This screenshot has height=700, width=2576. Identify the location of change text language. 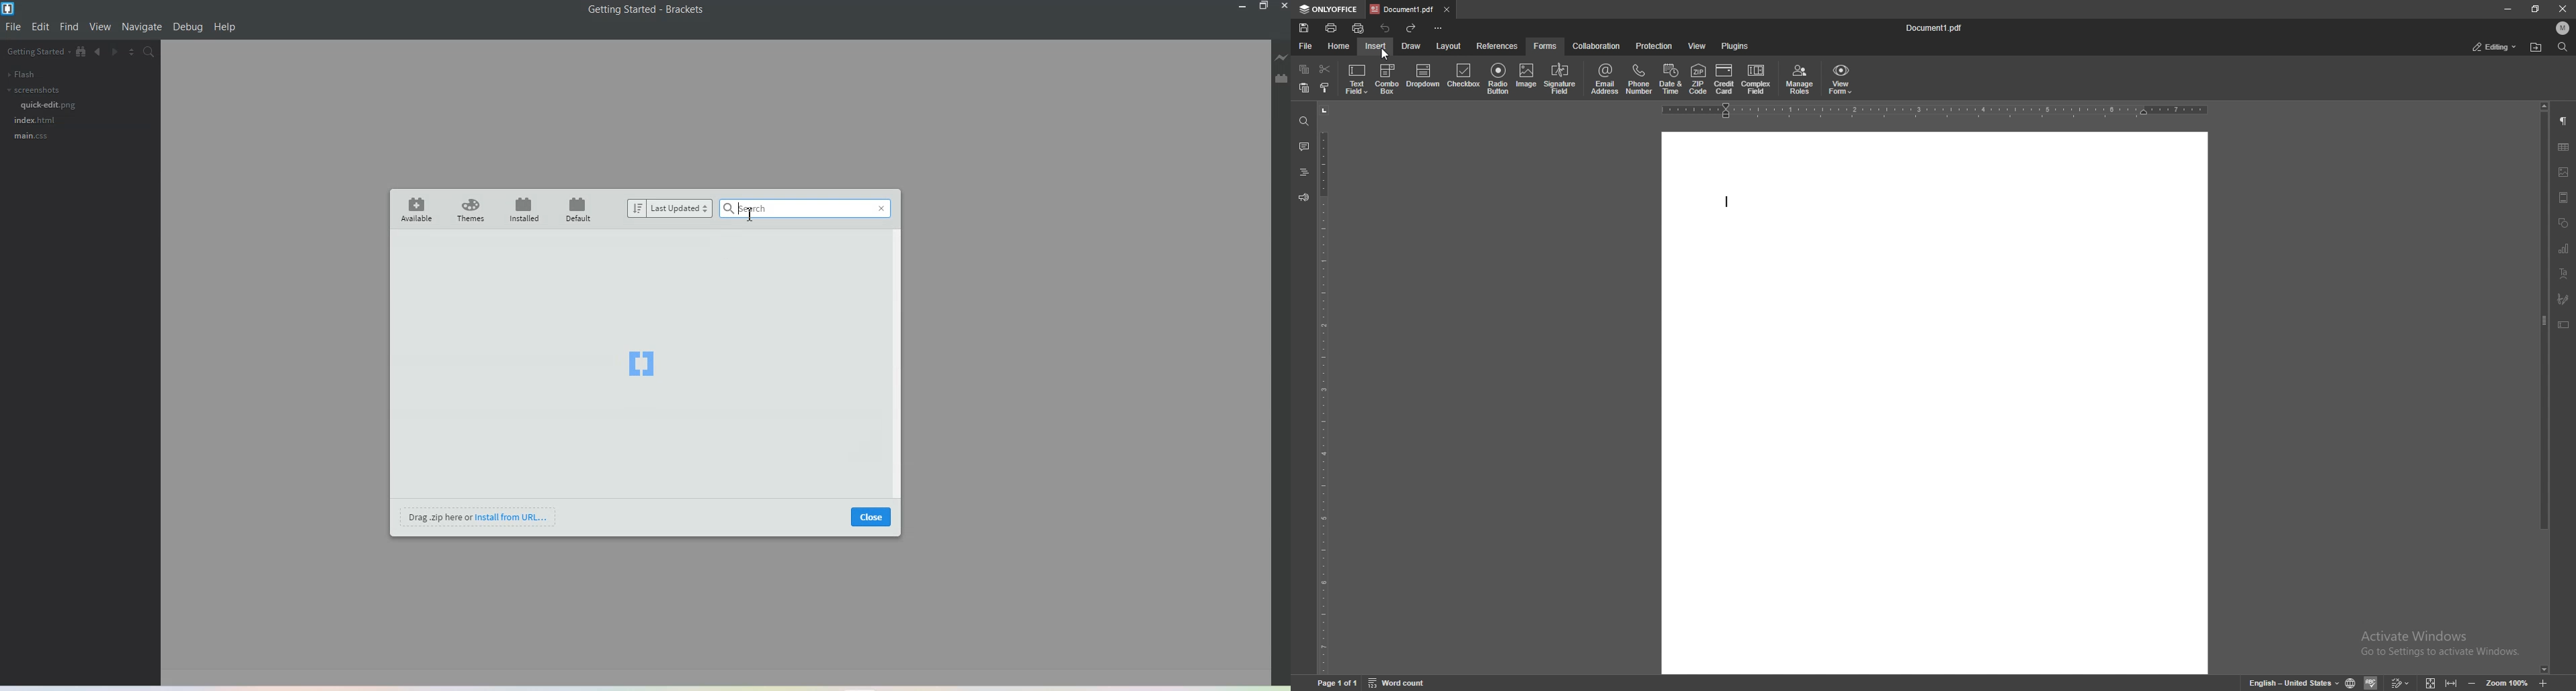
(2294, 682).